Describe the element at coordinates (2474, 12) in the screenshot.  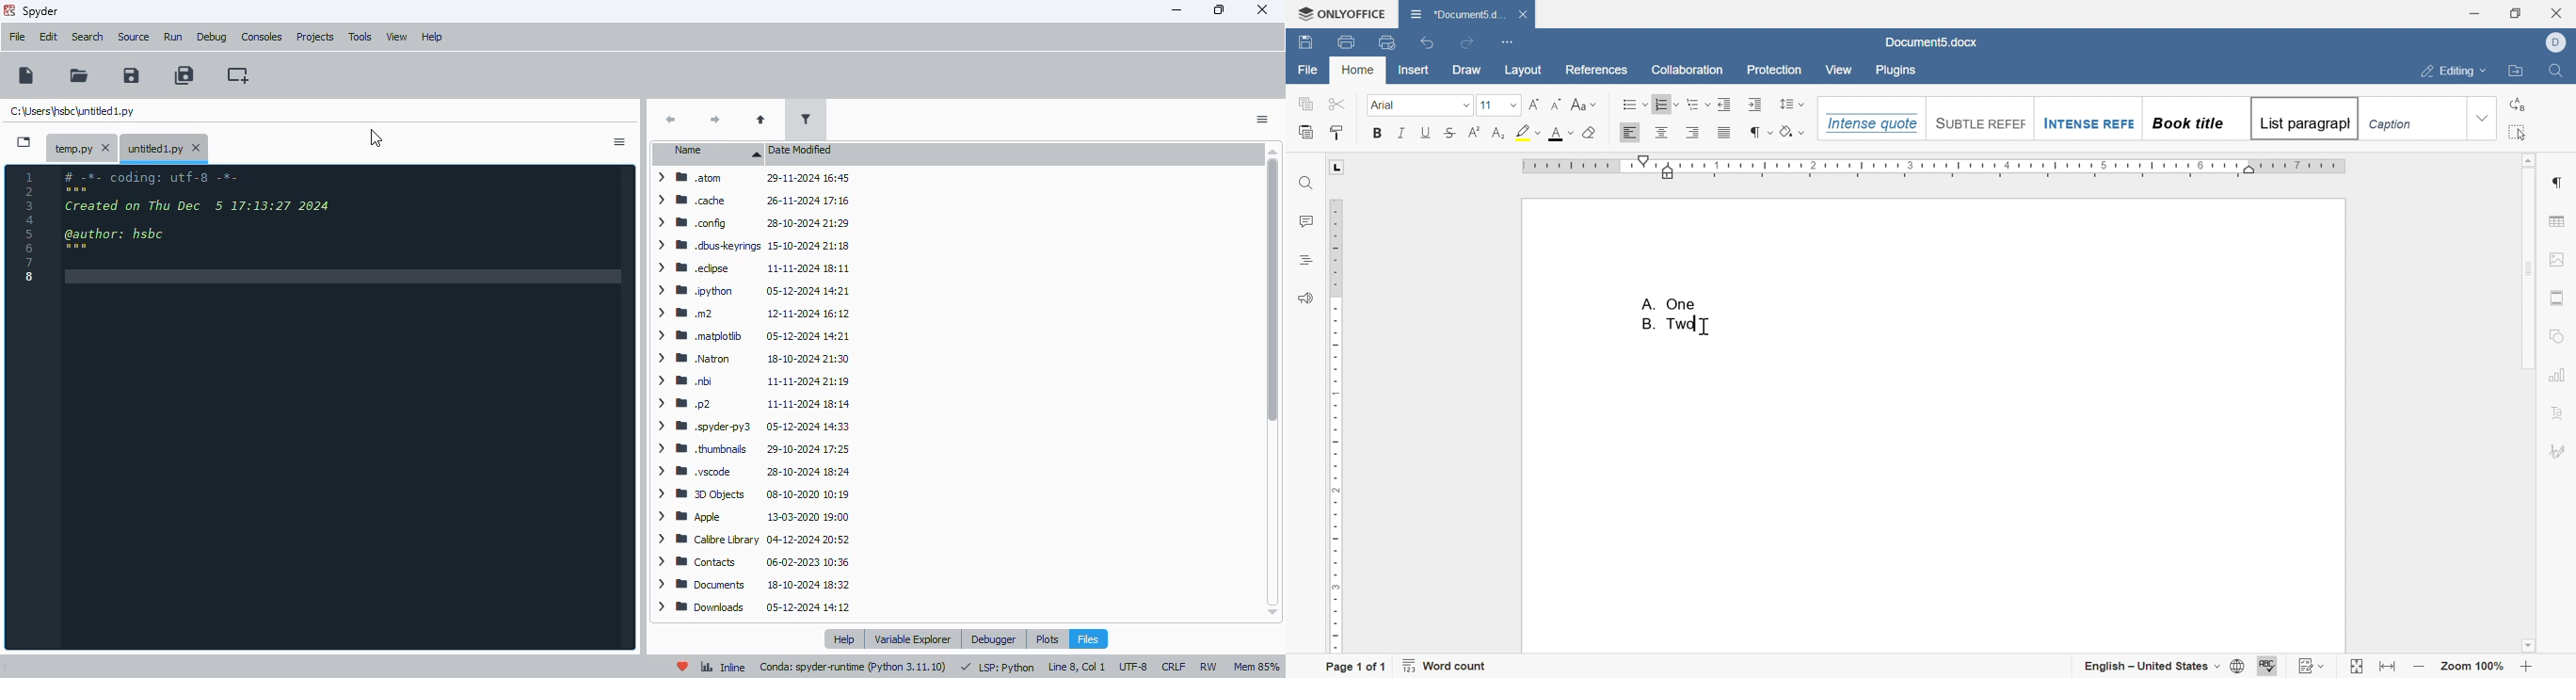
I see `minimize` at that location.